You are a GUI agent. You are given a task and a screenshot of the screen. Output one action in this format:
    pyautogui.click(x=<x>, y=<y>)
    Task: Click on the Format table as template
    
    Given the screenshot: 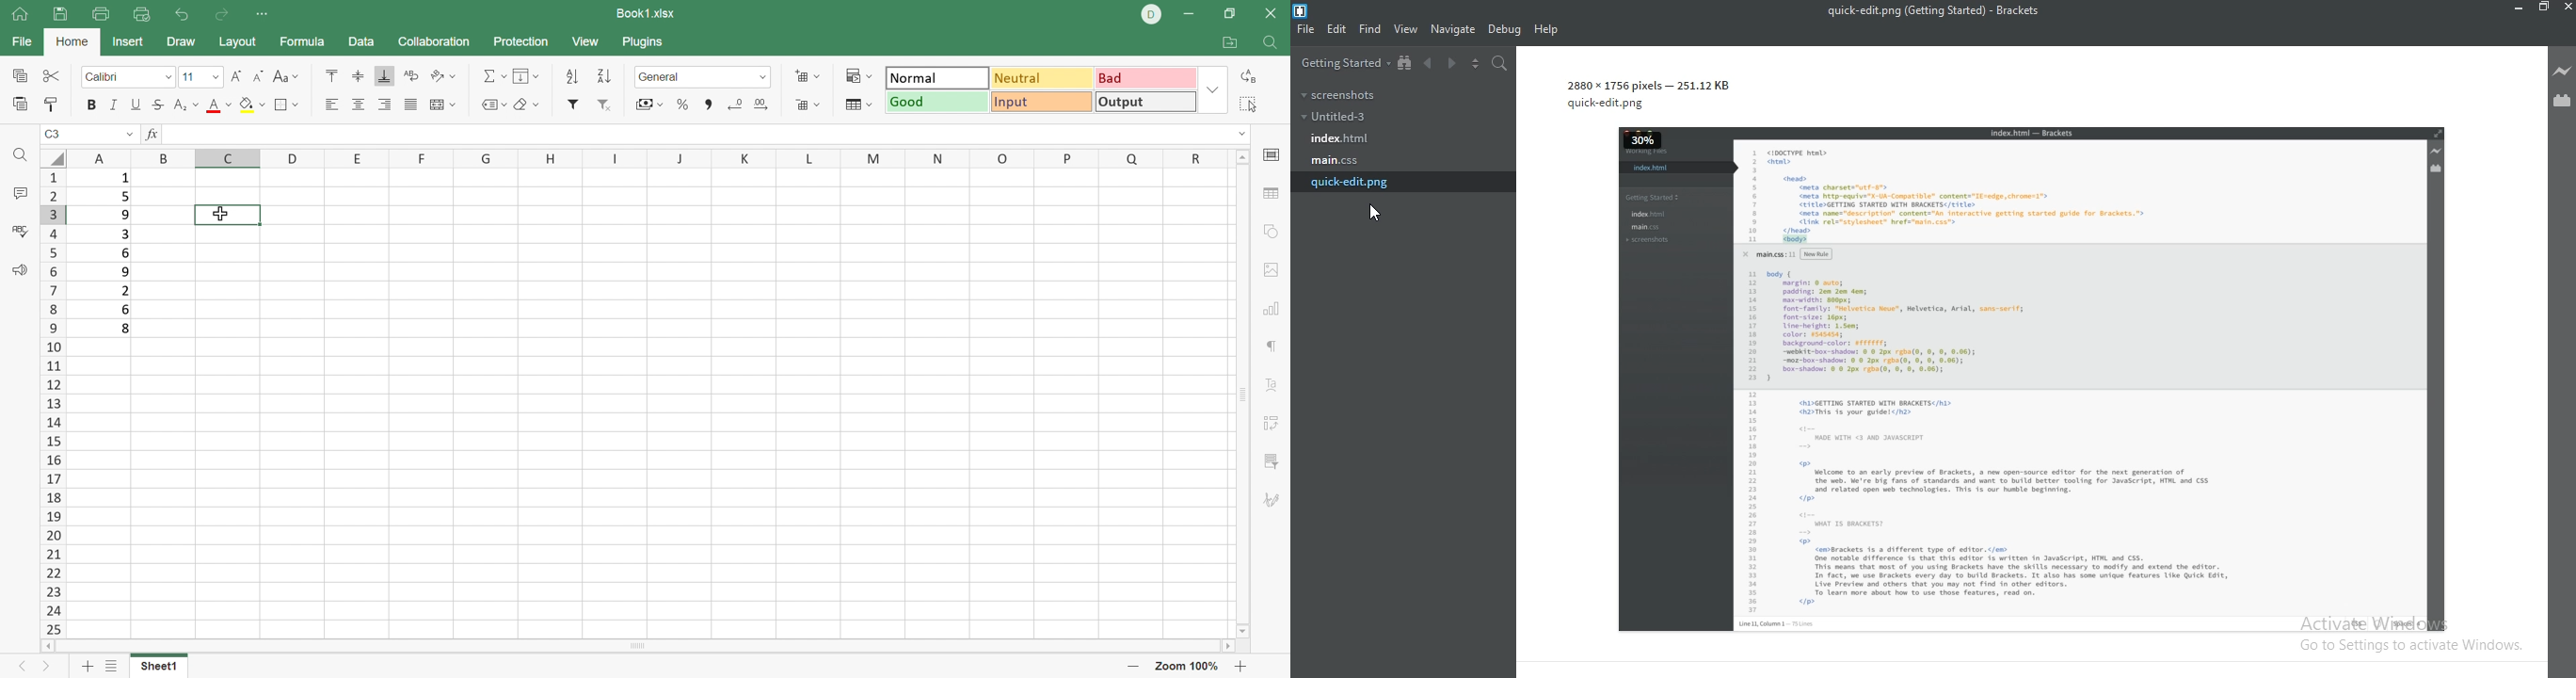 What is the action you would take?
    pyautogui.click(x=858, y=105)
    